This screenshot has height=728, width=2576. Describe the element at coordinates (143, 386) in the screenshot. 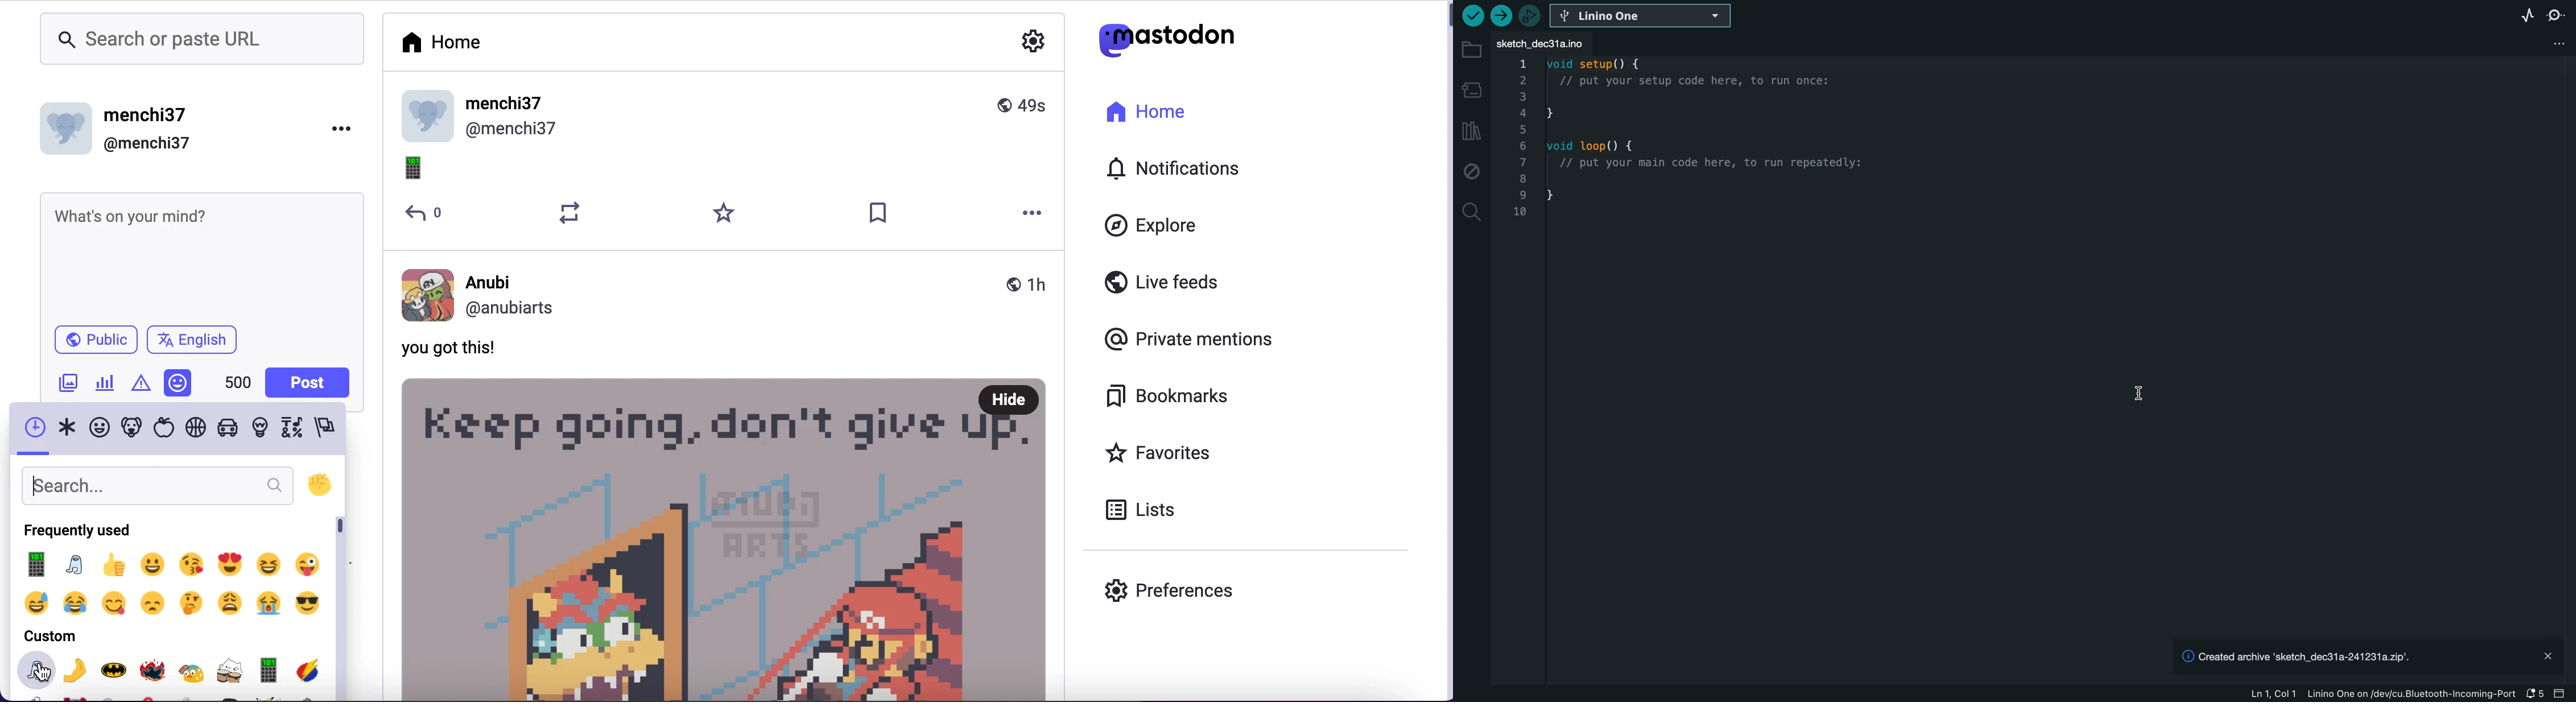

I see `add warnings` at that location.